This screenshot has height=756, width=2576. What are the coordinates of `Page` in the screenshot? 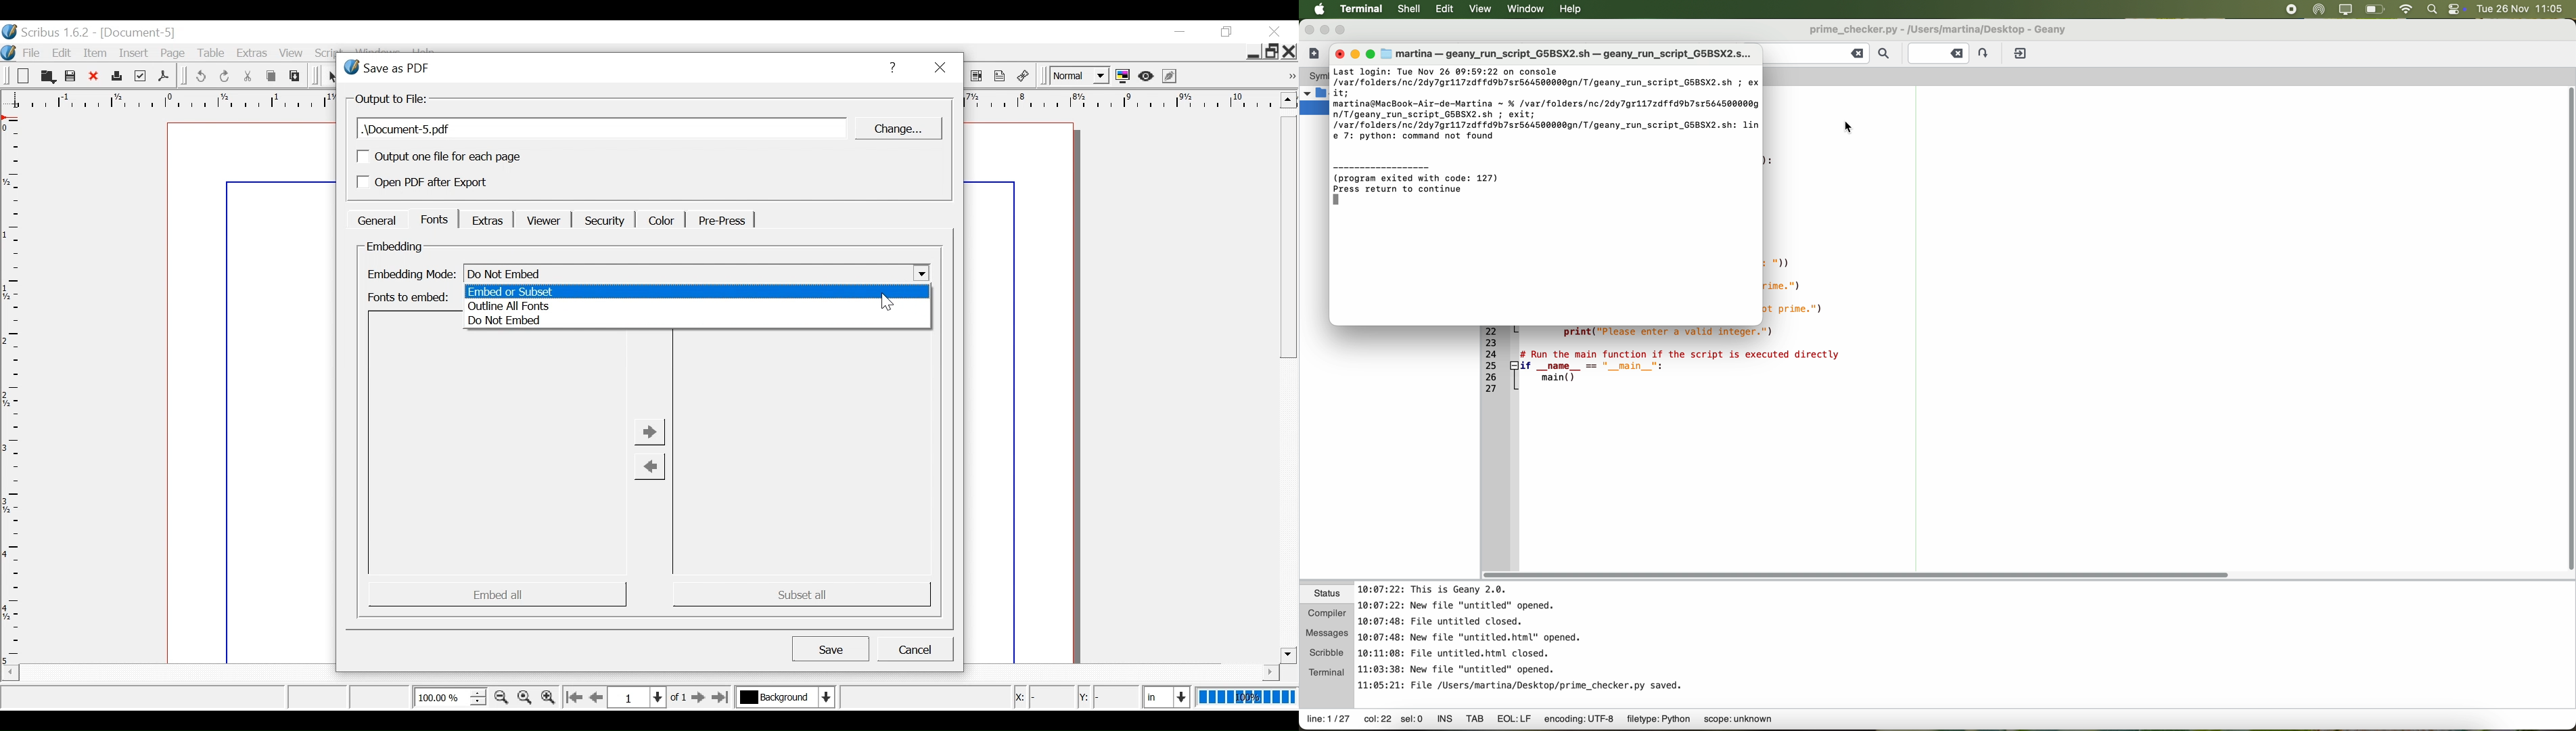 It's located at (176, 53).